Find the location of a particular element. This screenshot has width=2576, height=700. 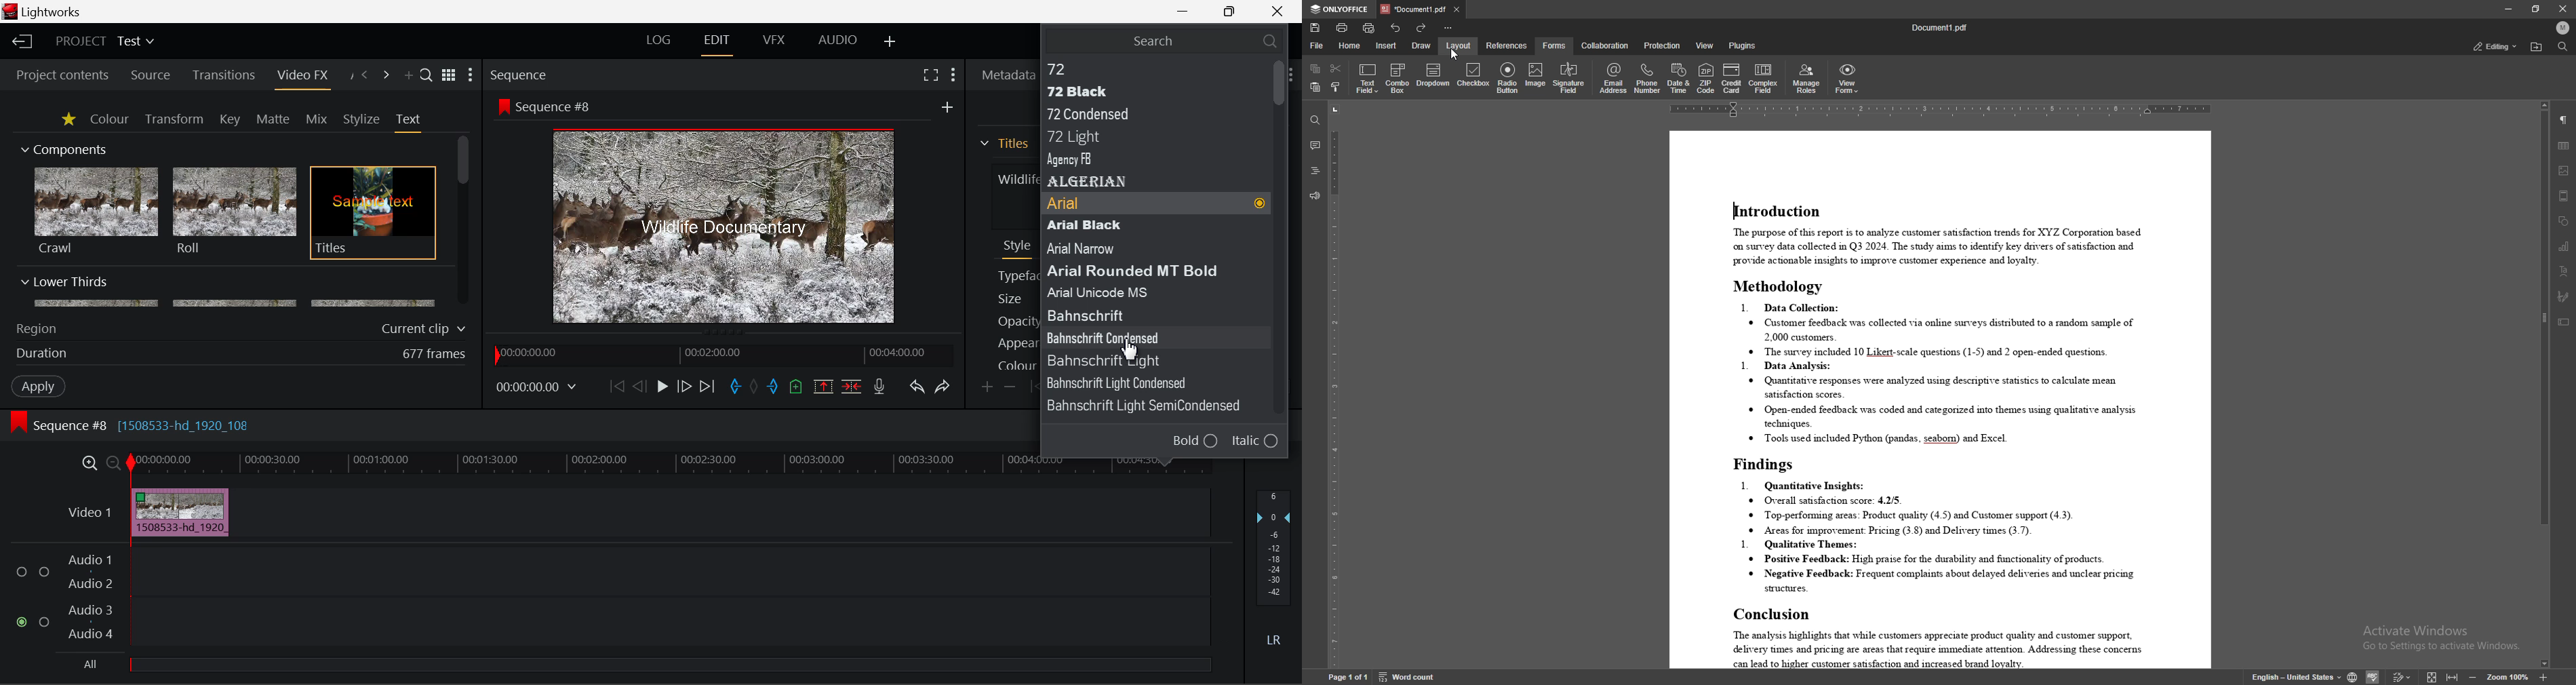

Cursor Position is located at coordinates (1130, 347).